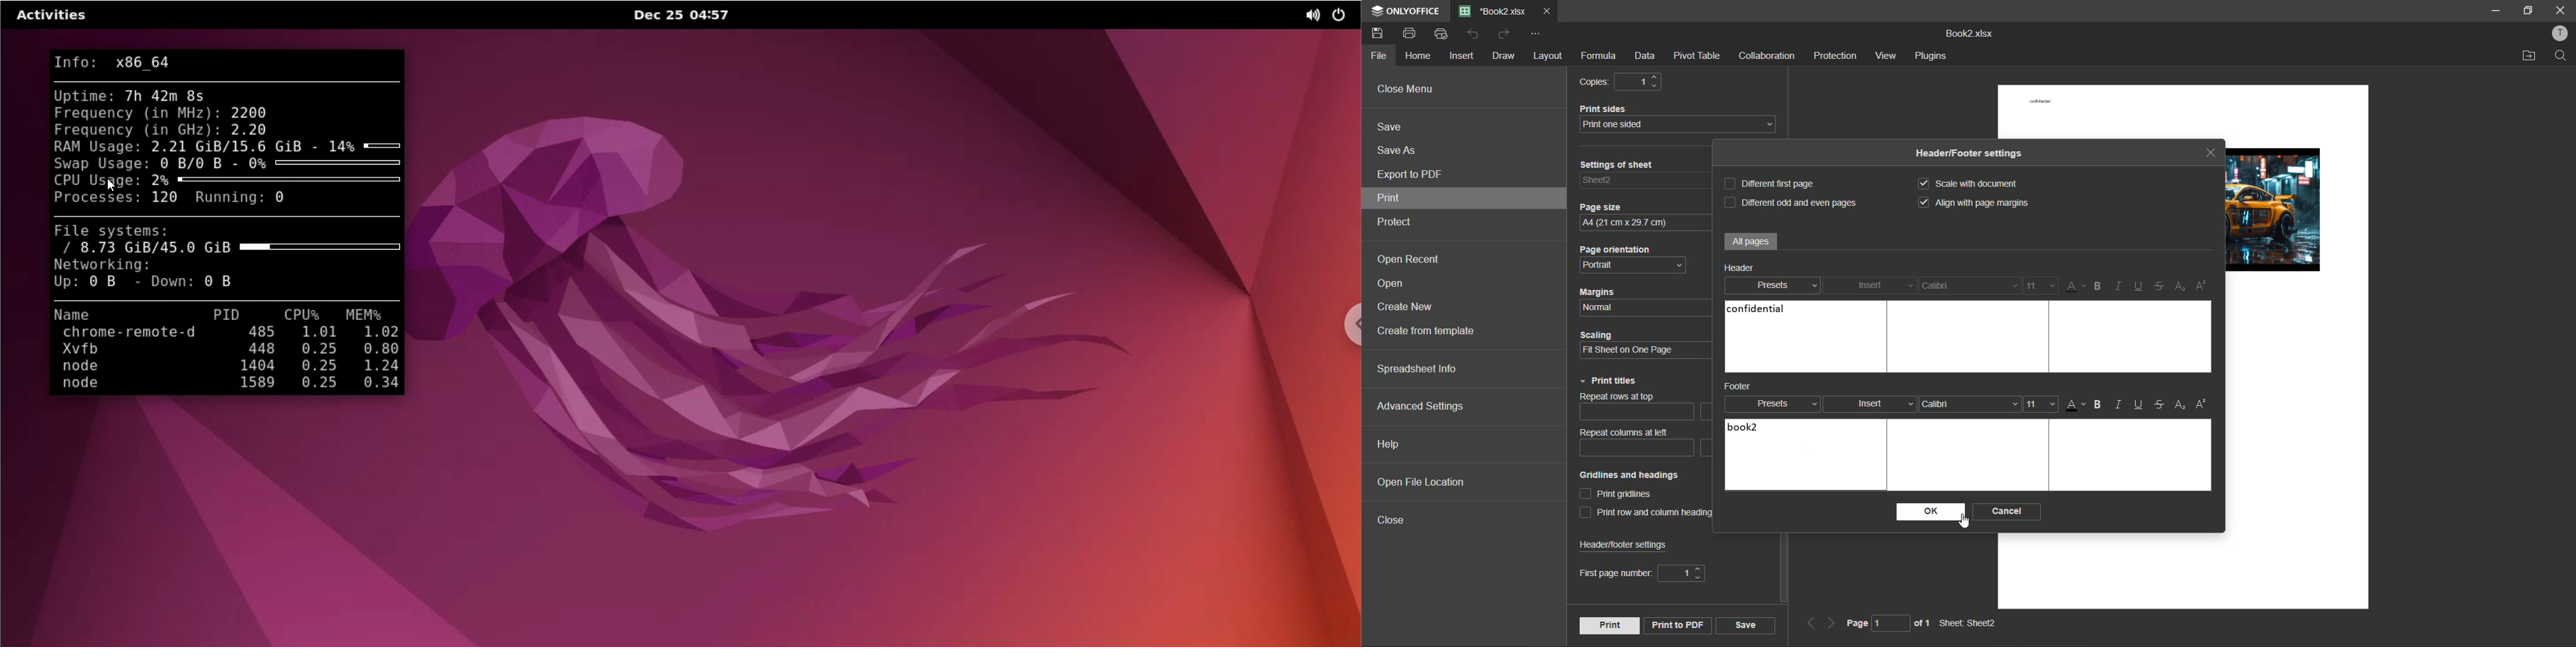  I want to click on close tab, so click(1547, 9).